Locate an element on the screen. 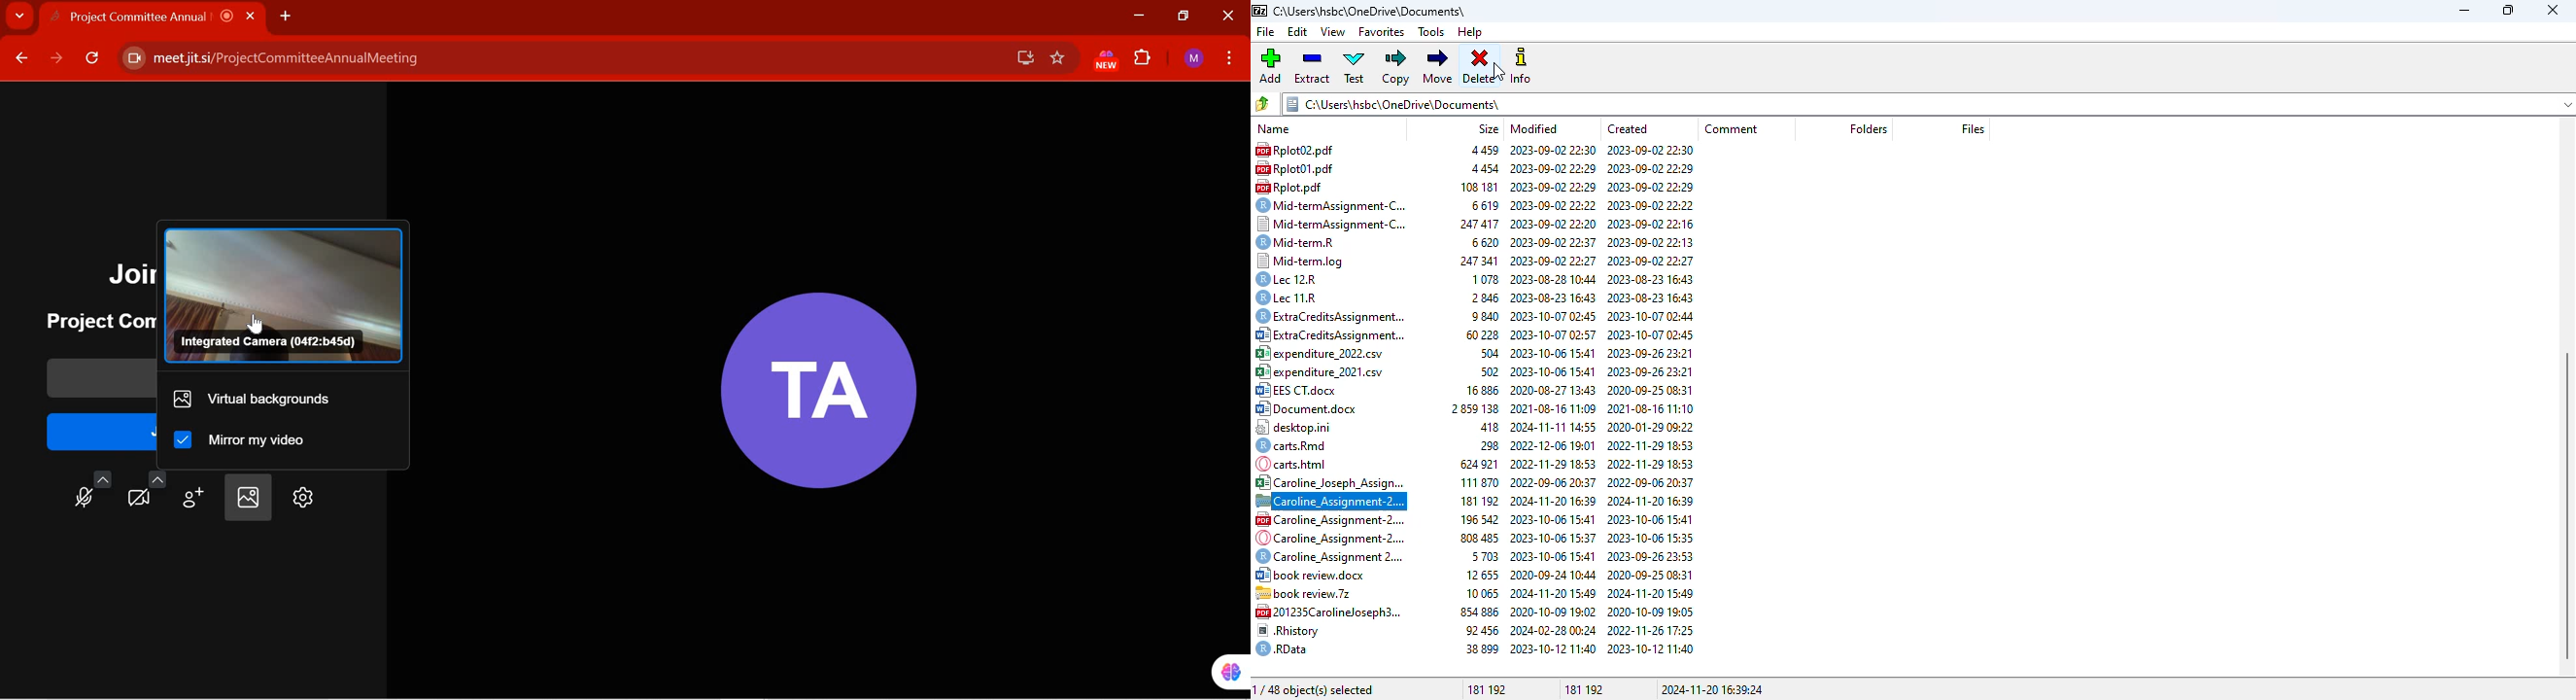 This screenshot has width=2576, height=700. 38899 is located at coordinates (1481, 648).